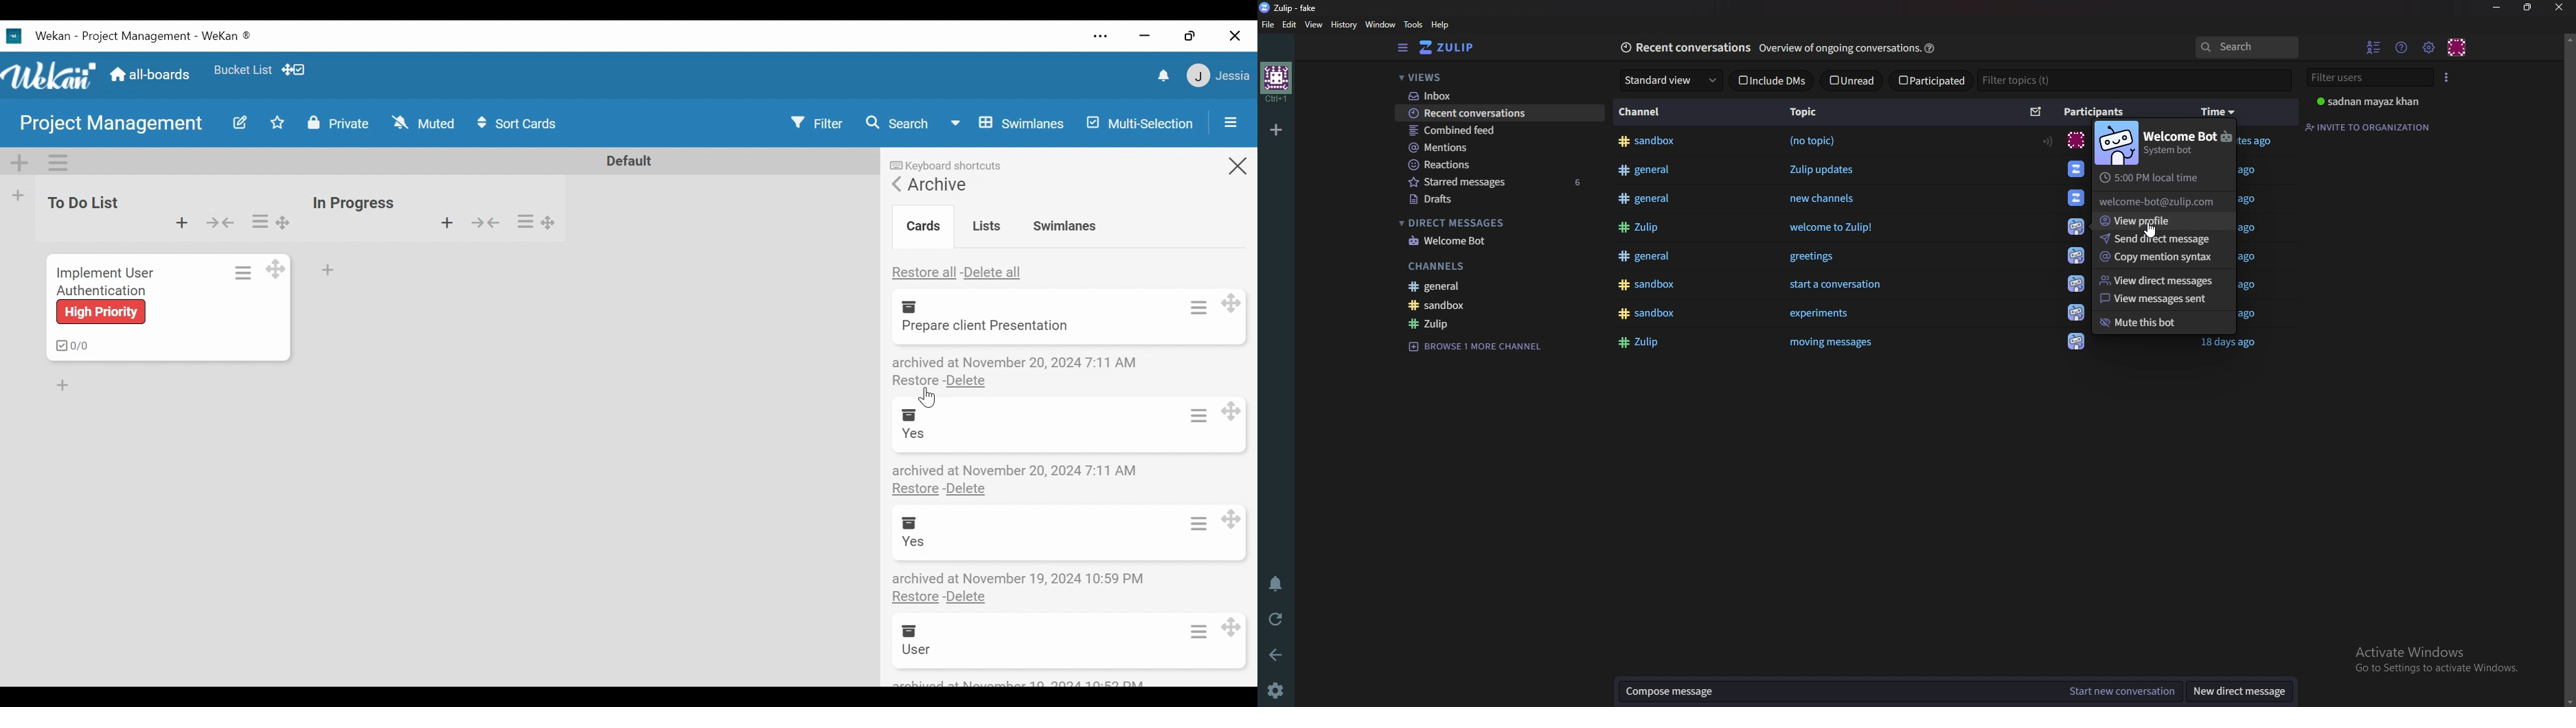 Image resolution: width=2576 pixels, height=728 pixels. I want to click on time, so click(2219, 113).